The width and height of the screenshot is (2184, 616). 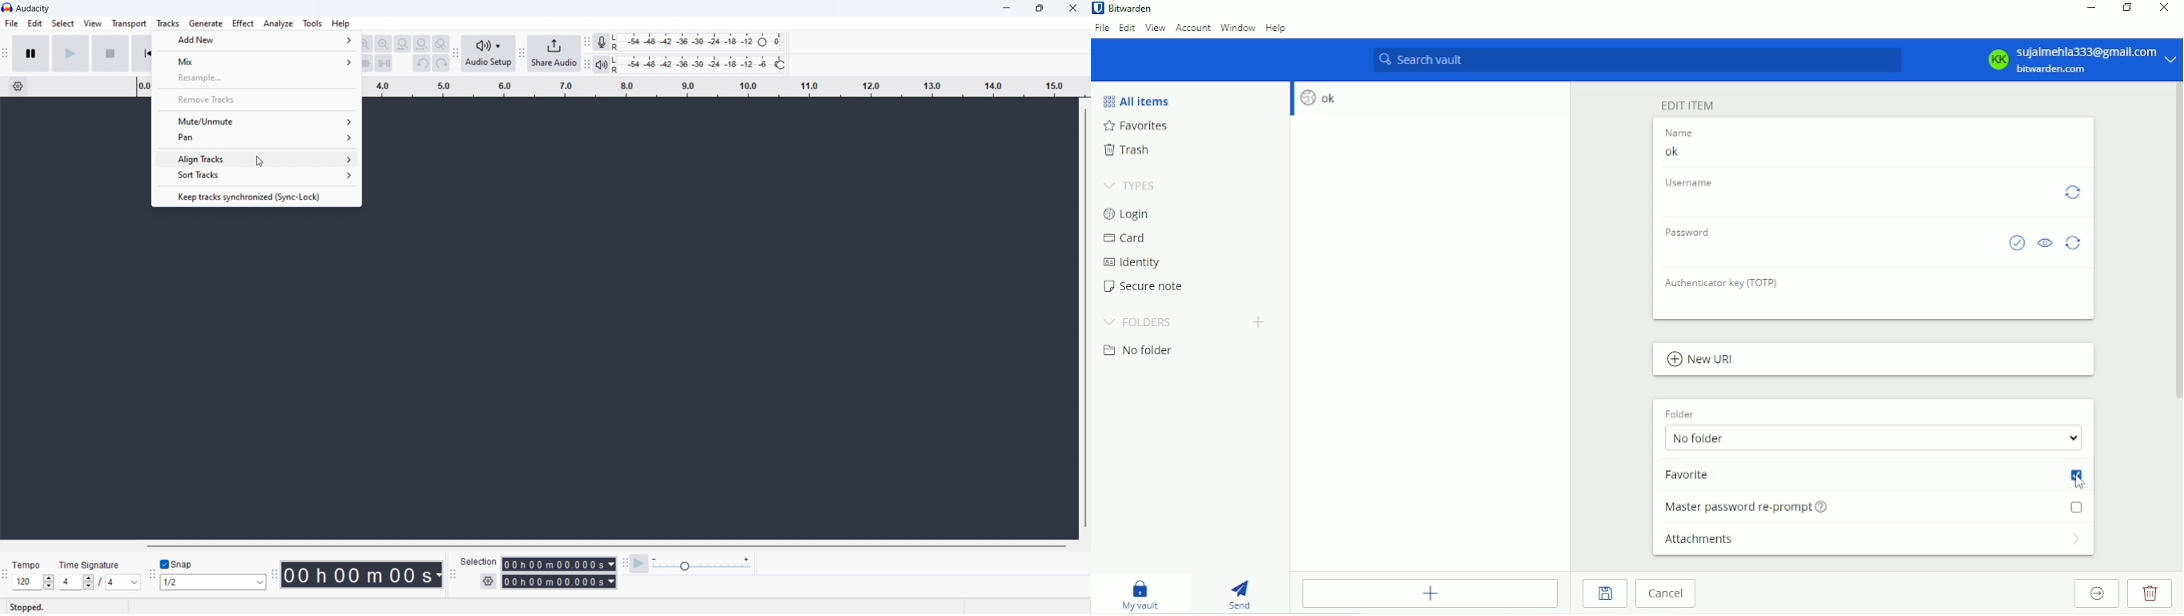 What do you see at coordinates (422, 44) in the screenshot?
I see `fit project to width` at bounding box center [422, 44].